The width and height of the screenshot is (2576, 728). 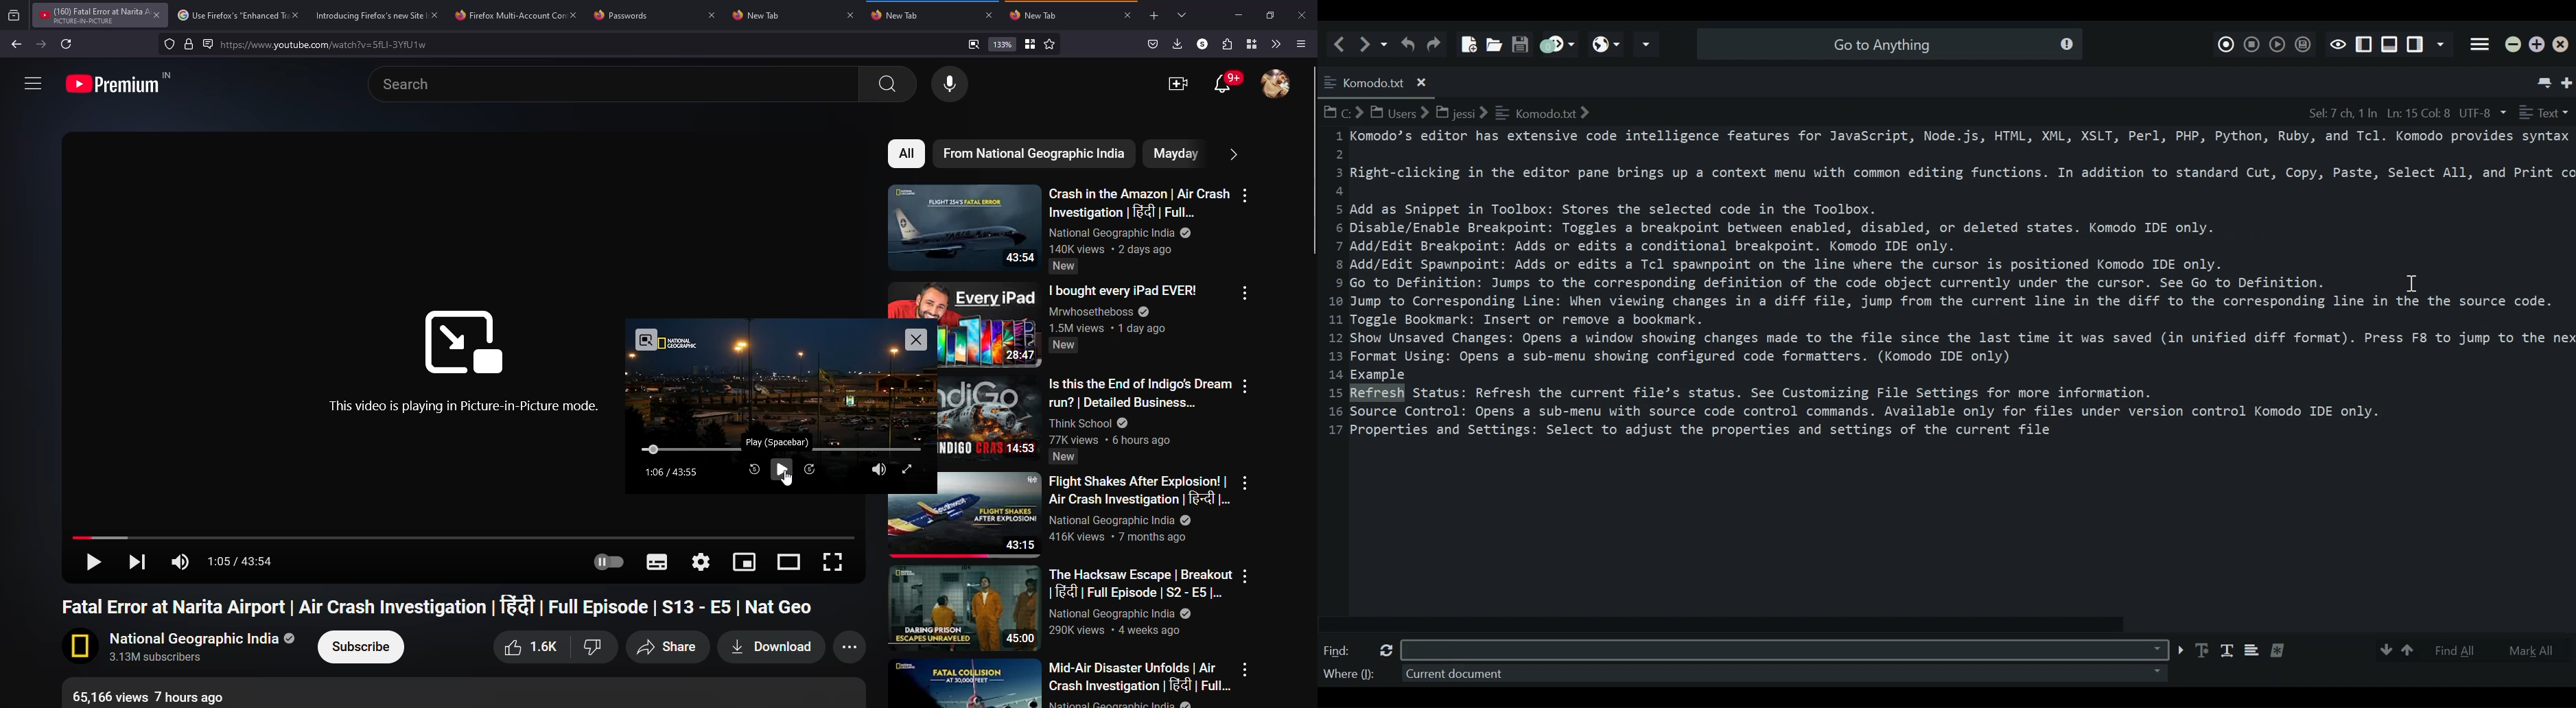 What do you see at coordinates (753, 470) in the screenshot?
I see `rewind` at bounding box center [753, 470].